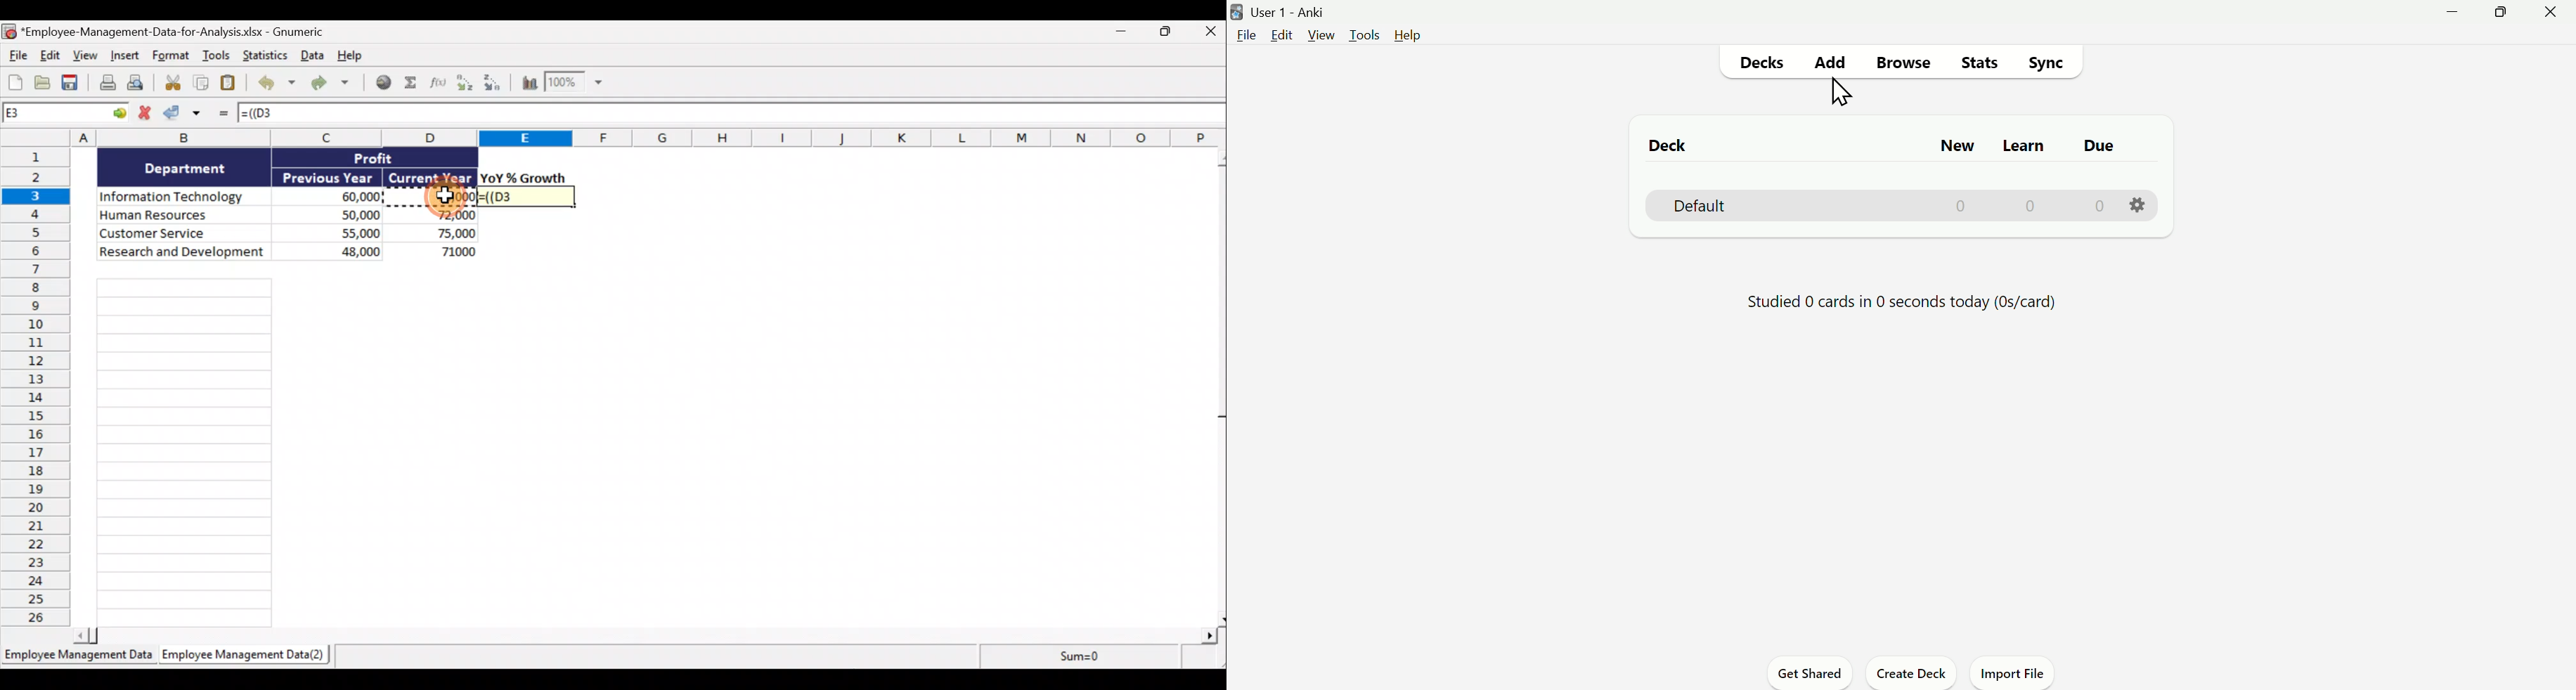 This screenshot has width=2576, height=700. What do you see at coordinates (1963, 205) in the screenshot?
I see `0` at bounding box center [1963, 205].